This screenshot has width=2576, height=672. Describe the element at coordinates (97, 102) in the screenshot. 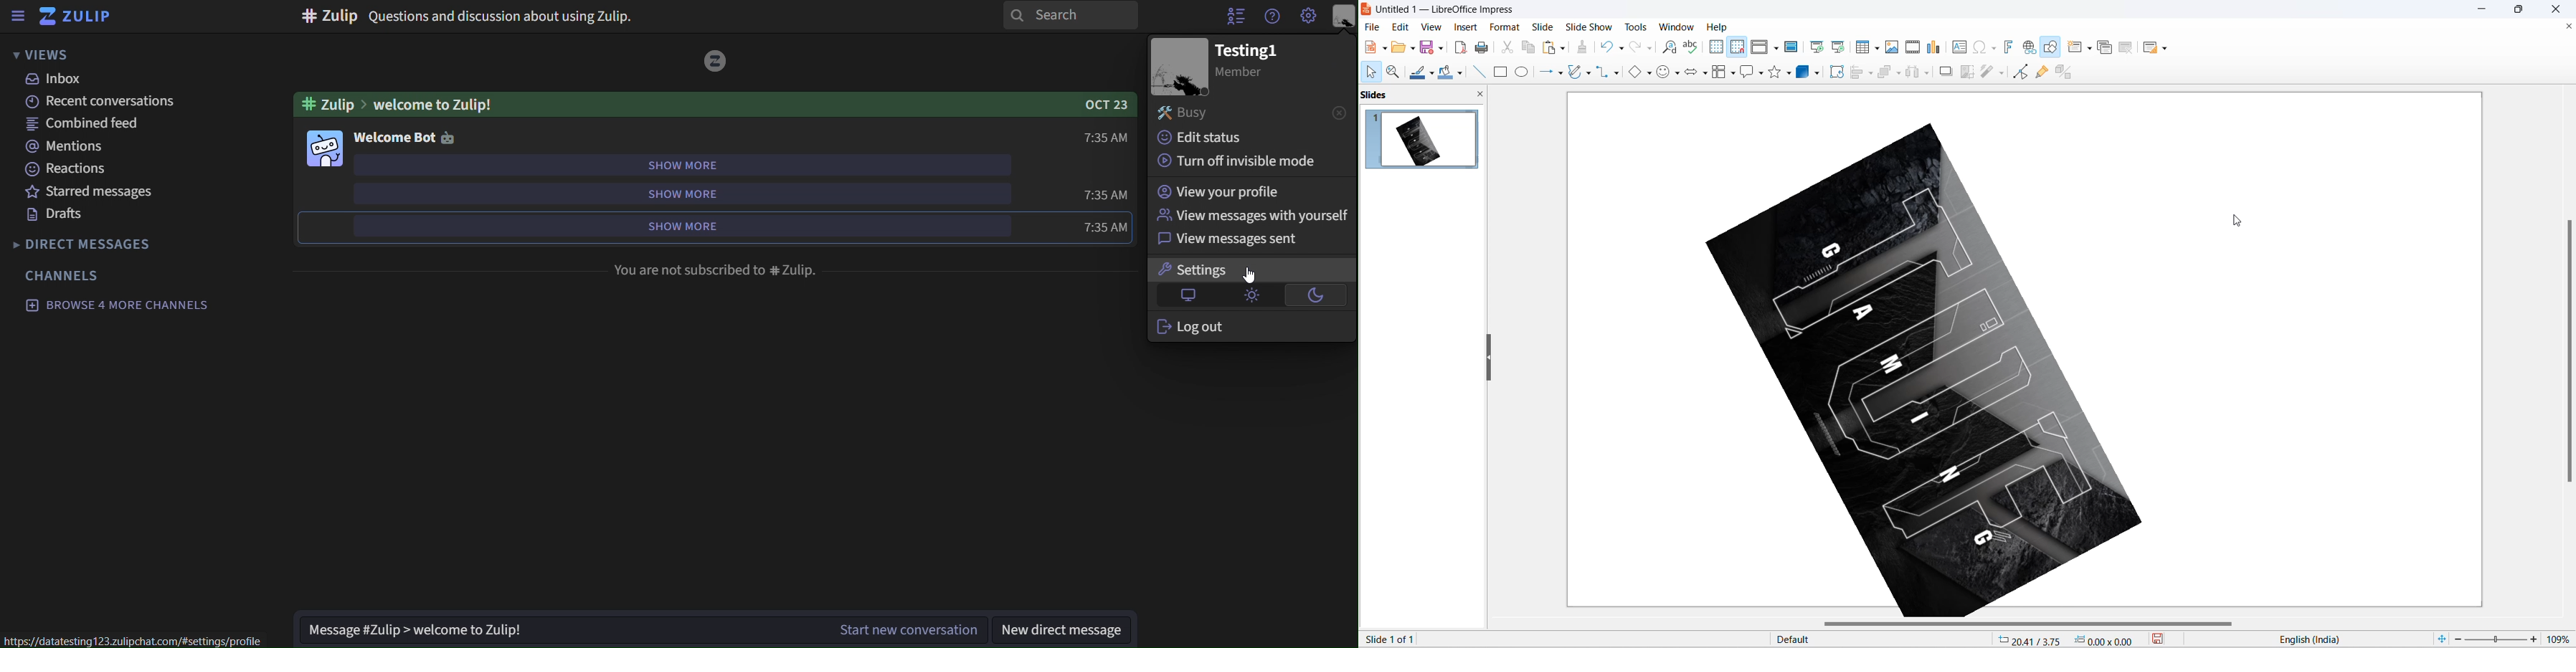

I see `recent conversations` at that location.